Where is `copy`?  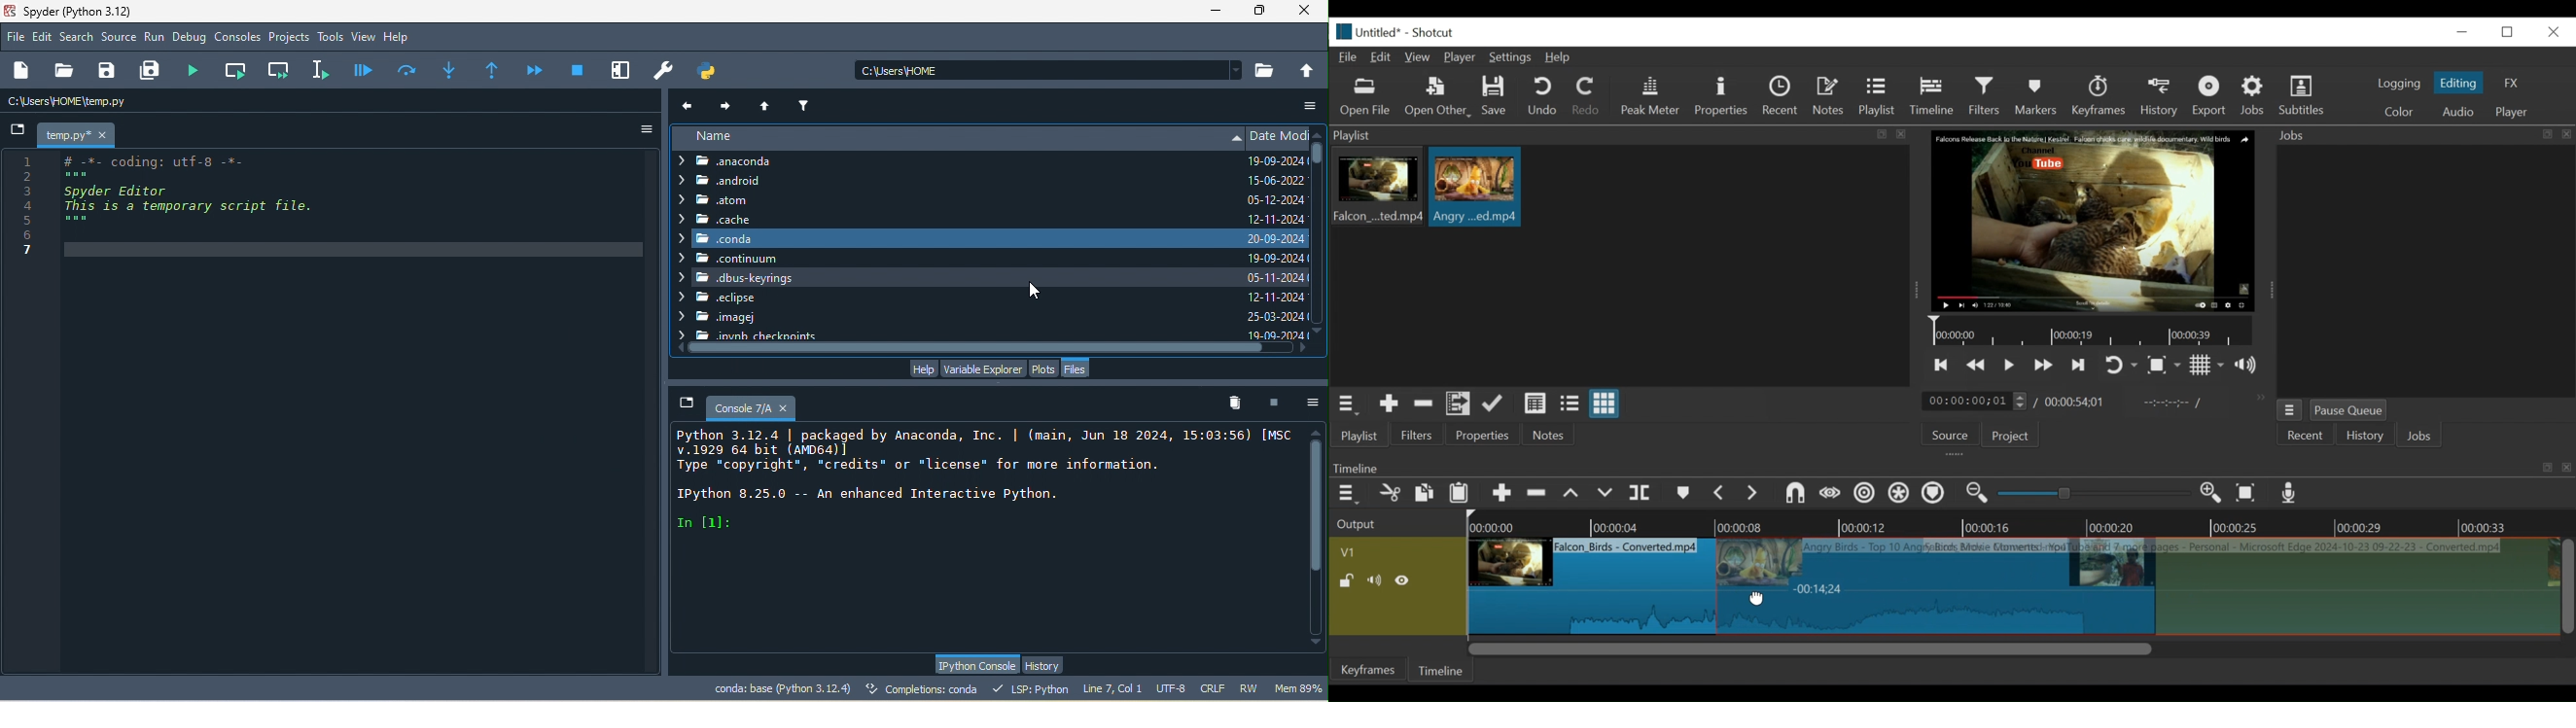 copy is located at coordinates (1425, 495).